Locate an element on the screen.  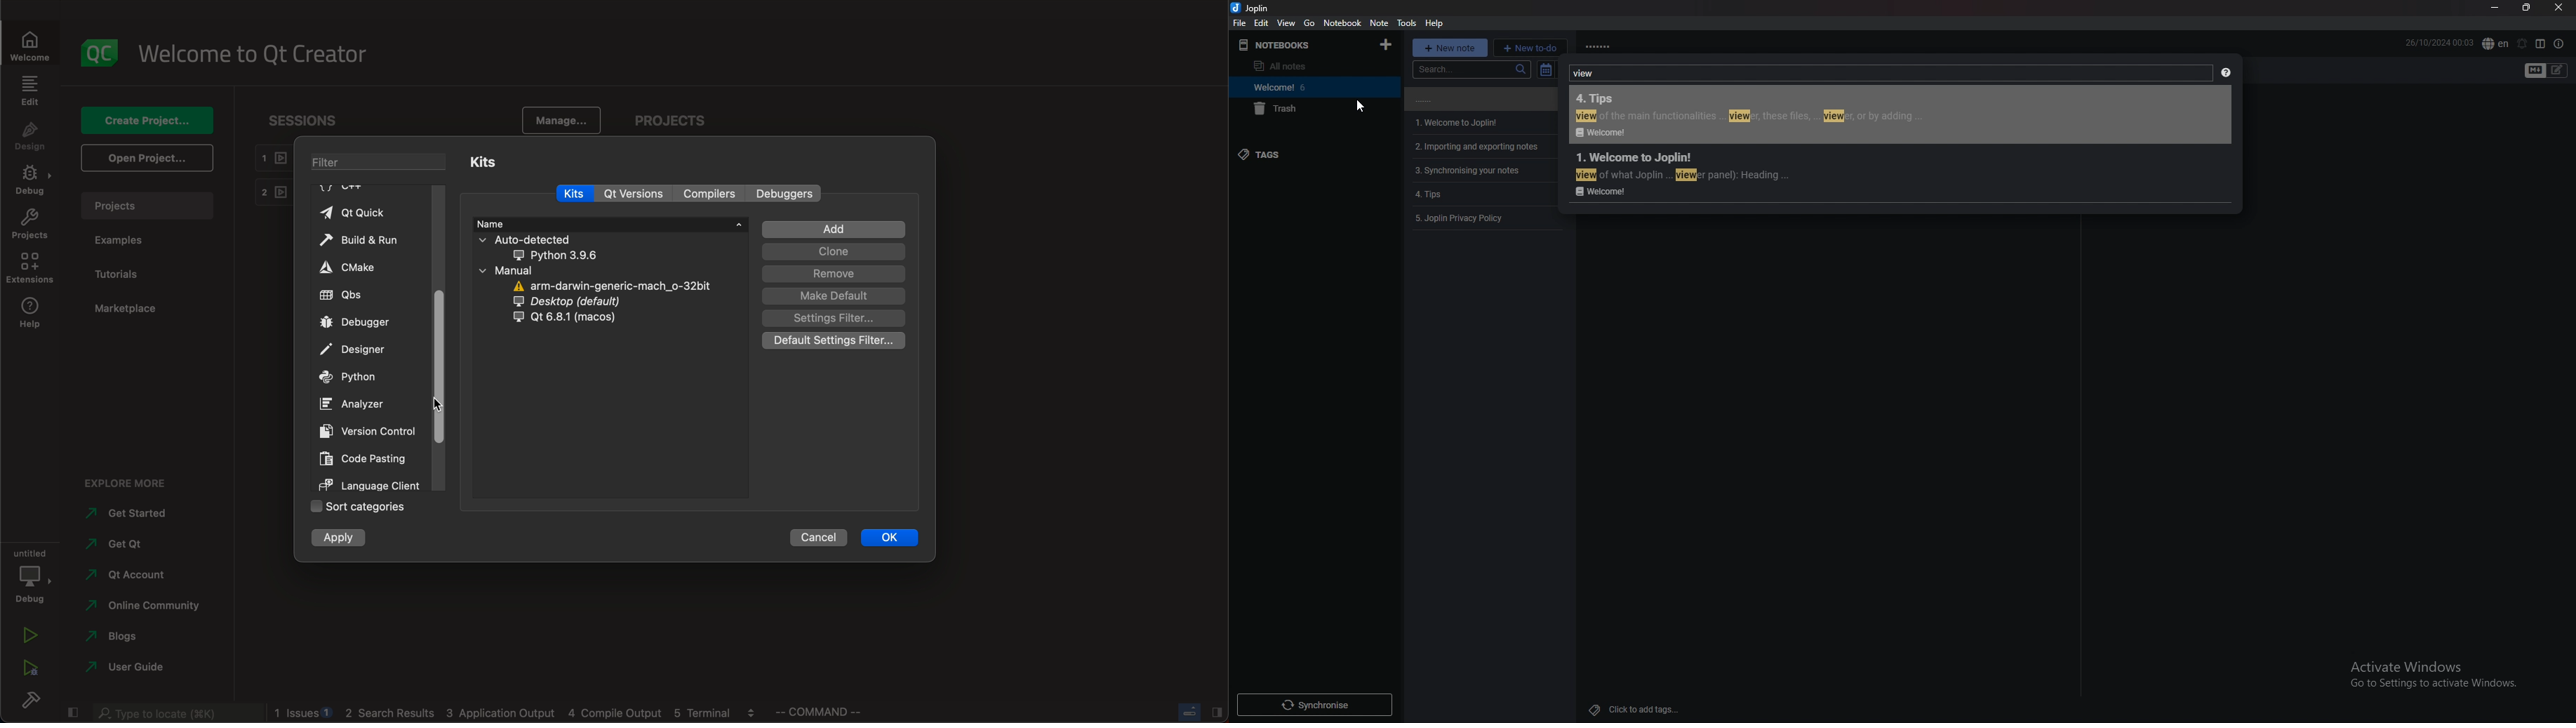
 is located at coordinates (1634, 710).